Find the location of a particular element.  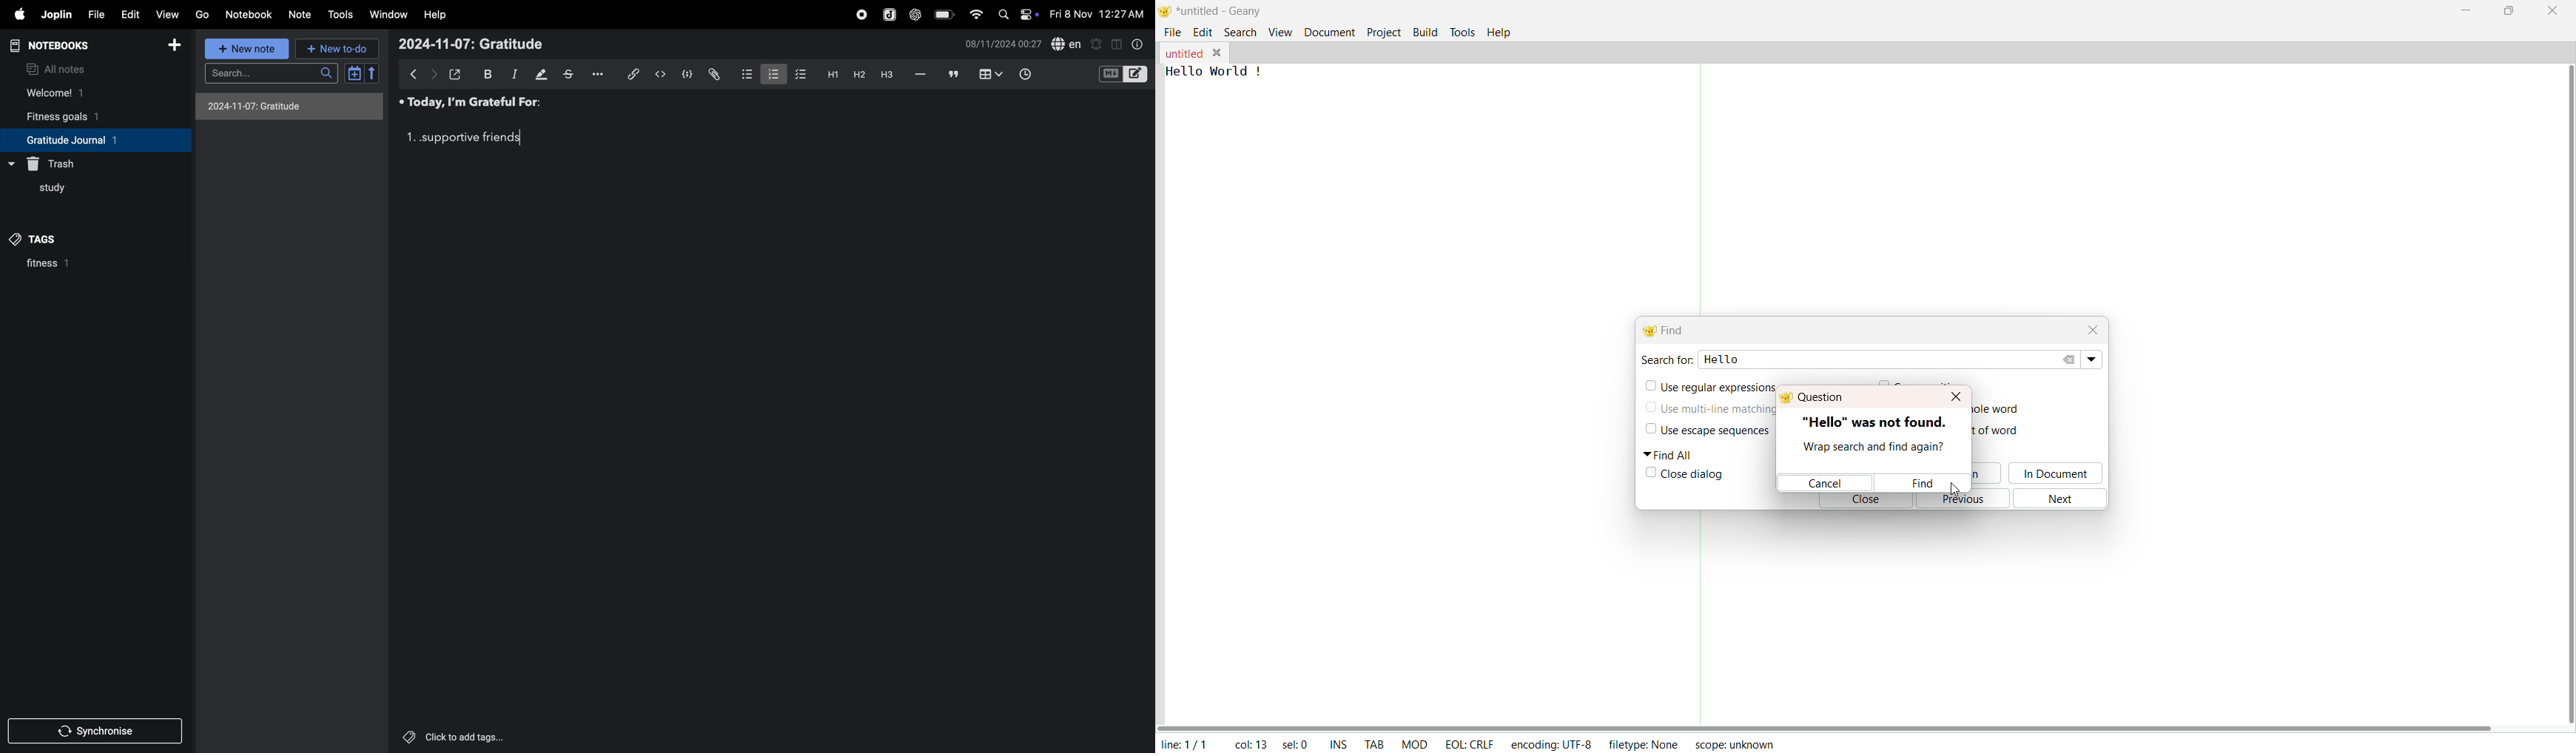

window is located at coordinates (389, 13).